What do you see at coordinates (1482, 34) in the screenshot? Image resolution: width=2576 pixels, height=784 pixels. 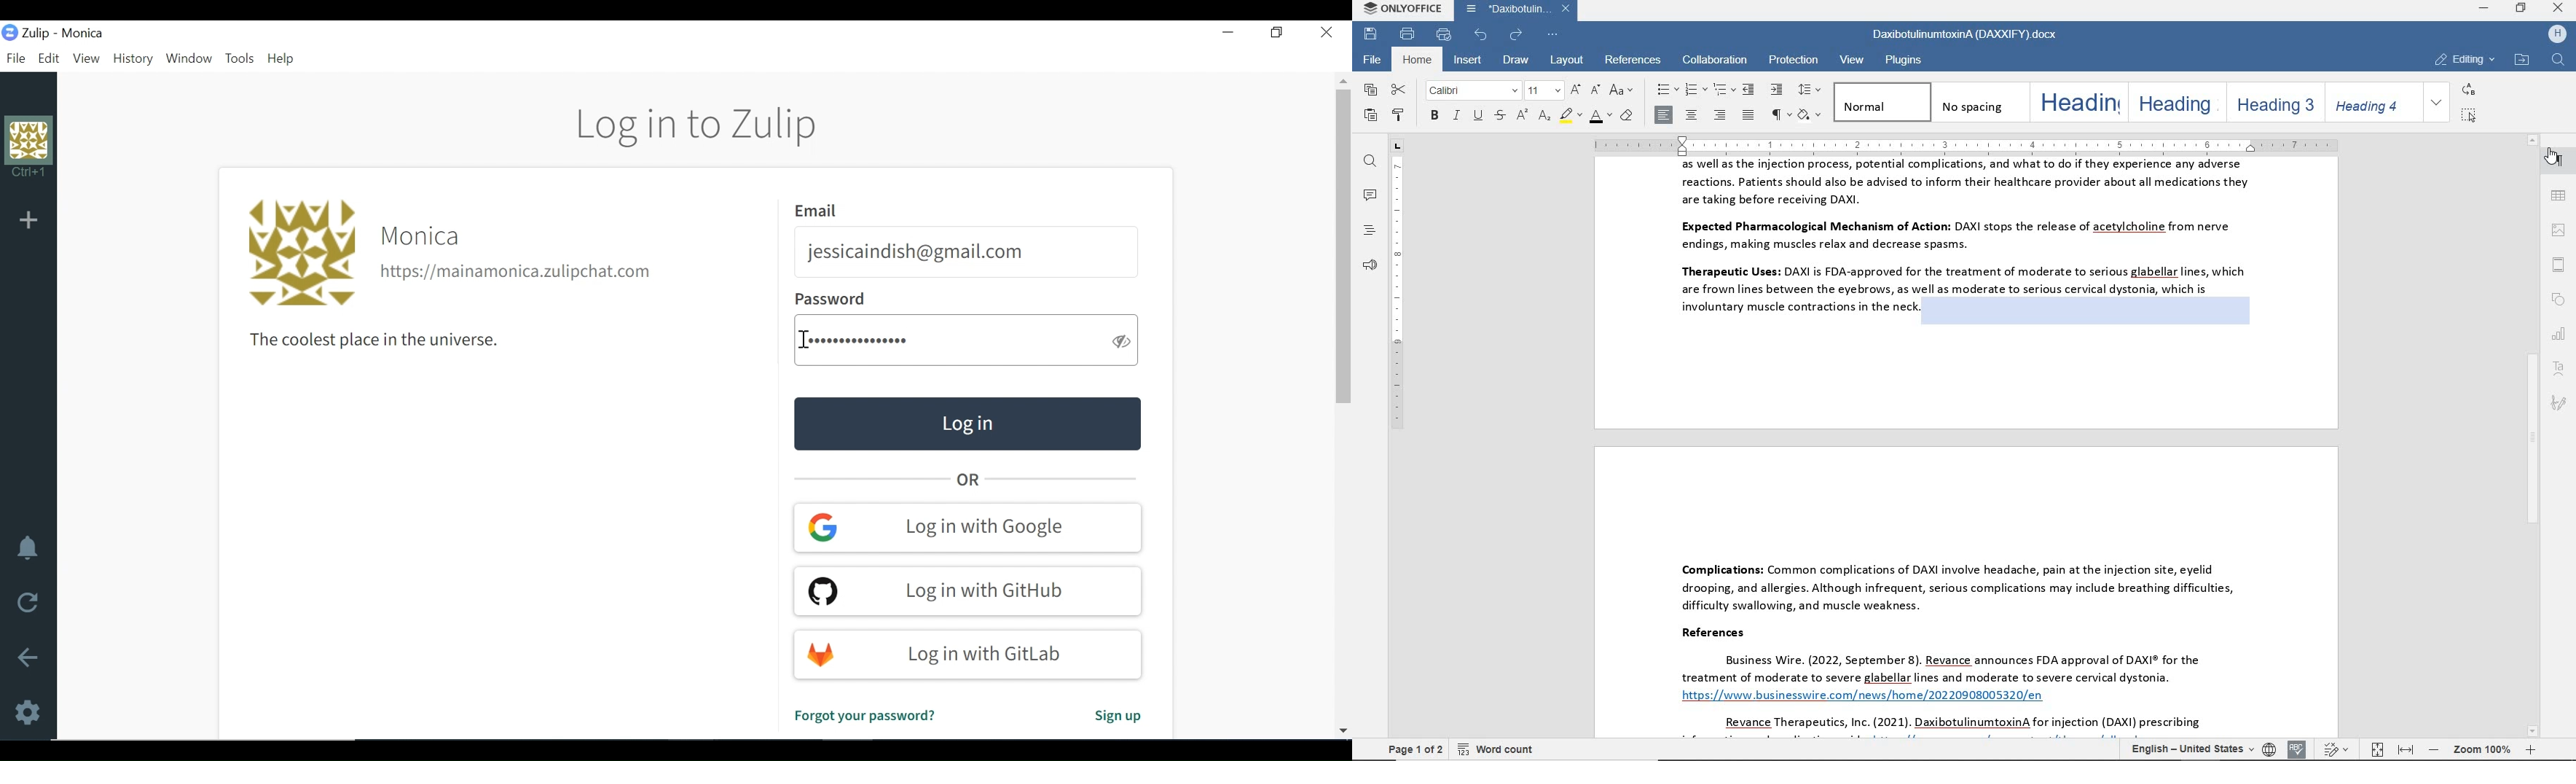 I see `undo` at bounding box center [1482, 34].